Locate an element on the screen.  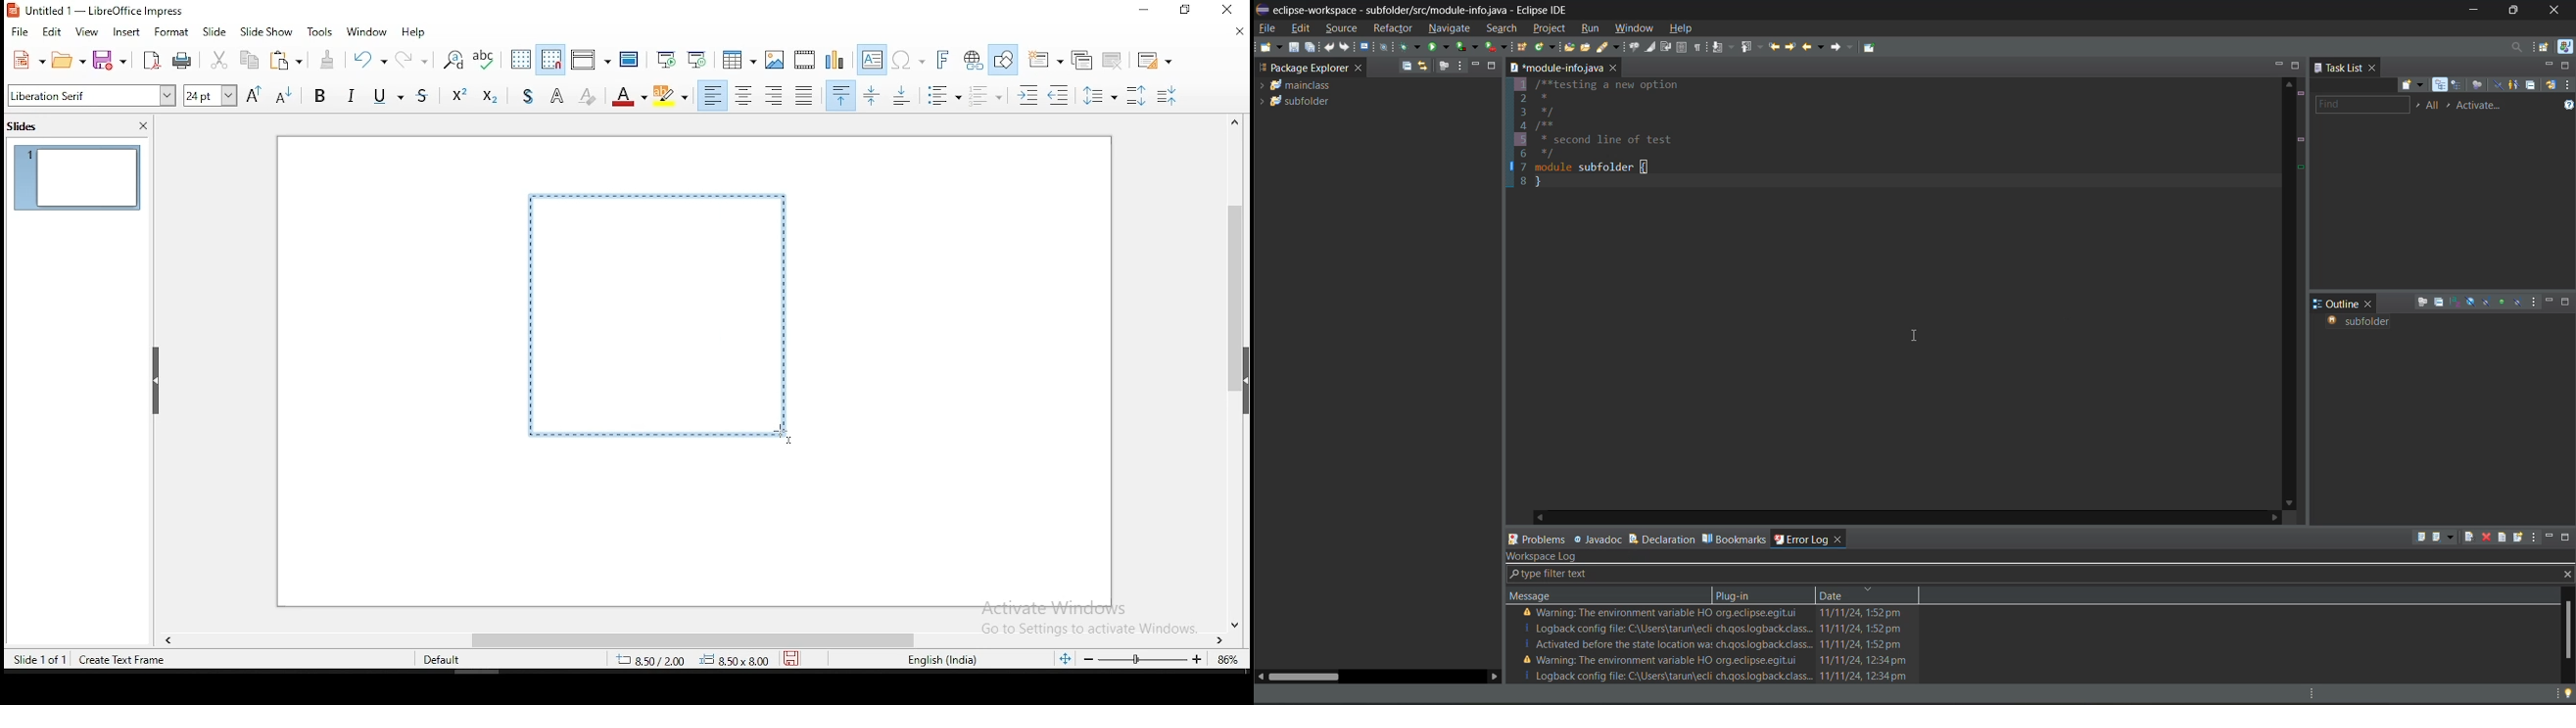
font is located at coordinates (90, 97).